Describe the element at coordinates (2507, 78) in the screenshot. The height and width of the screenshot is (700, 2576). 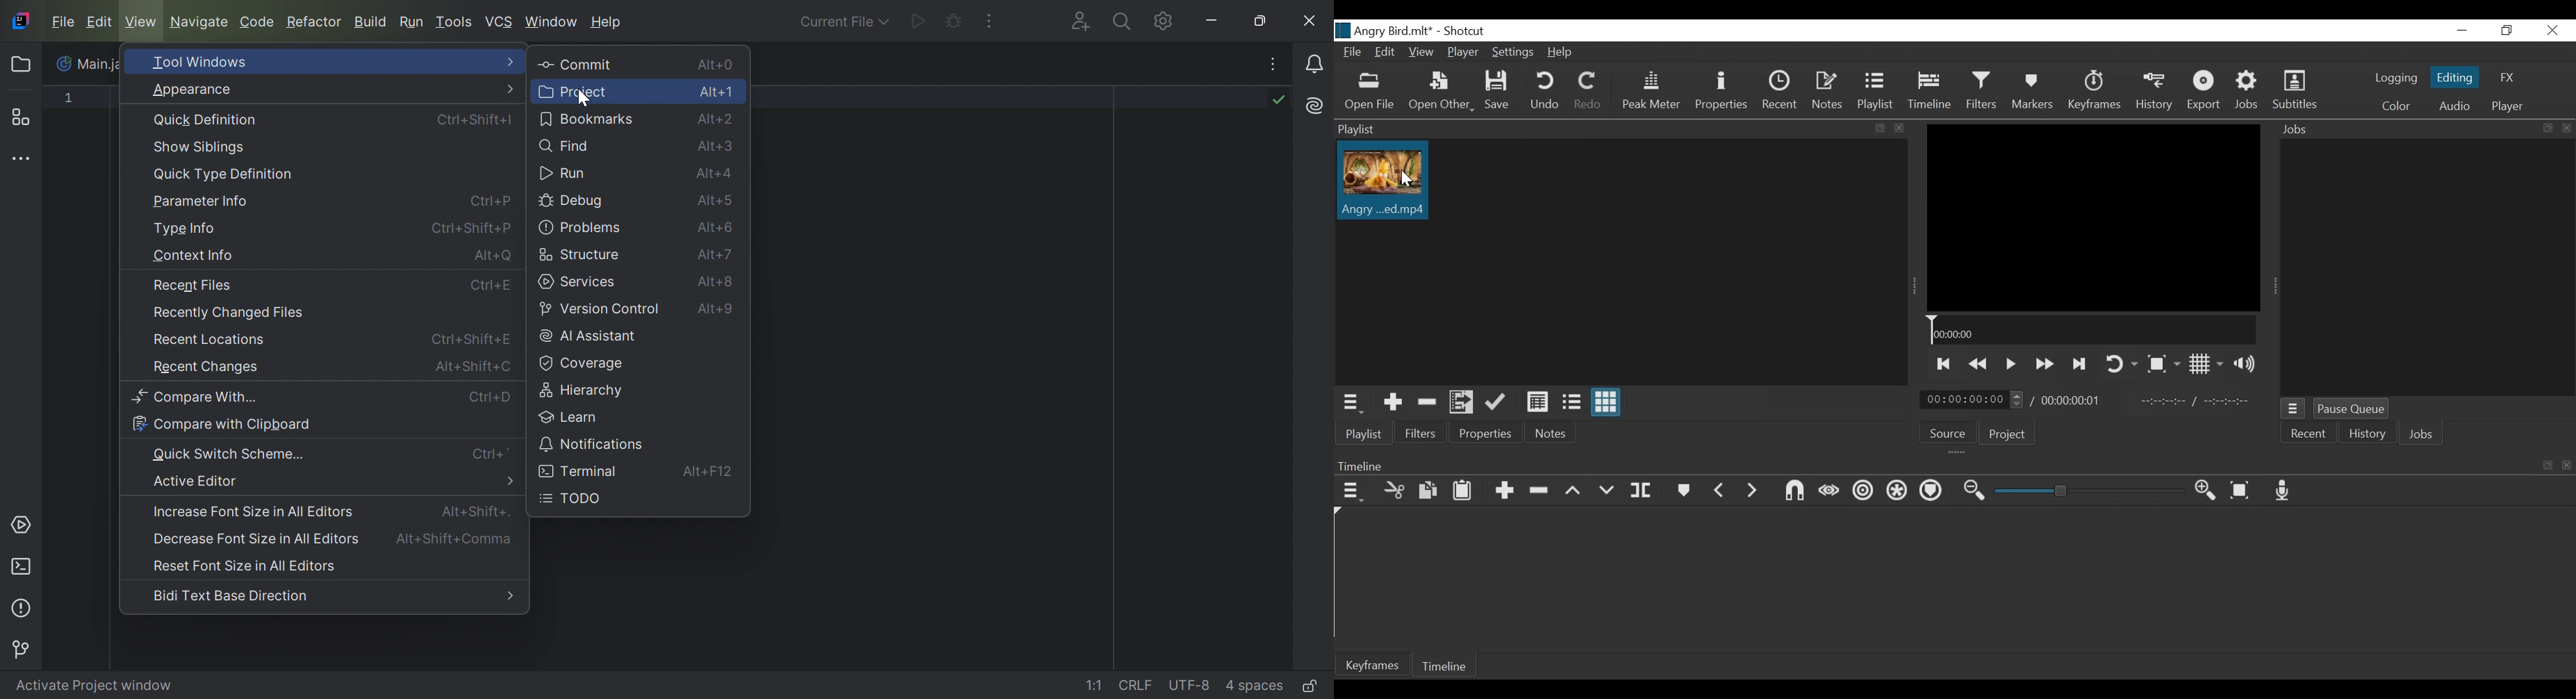
I see `FX` at that location.